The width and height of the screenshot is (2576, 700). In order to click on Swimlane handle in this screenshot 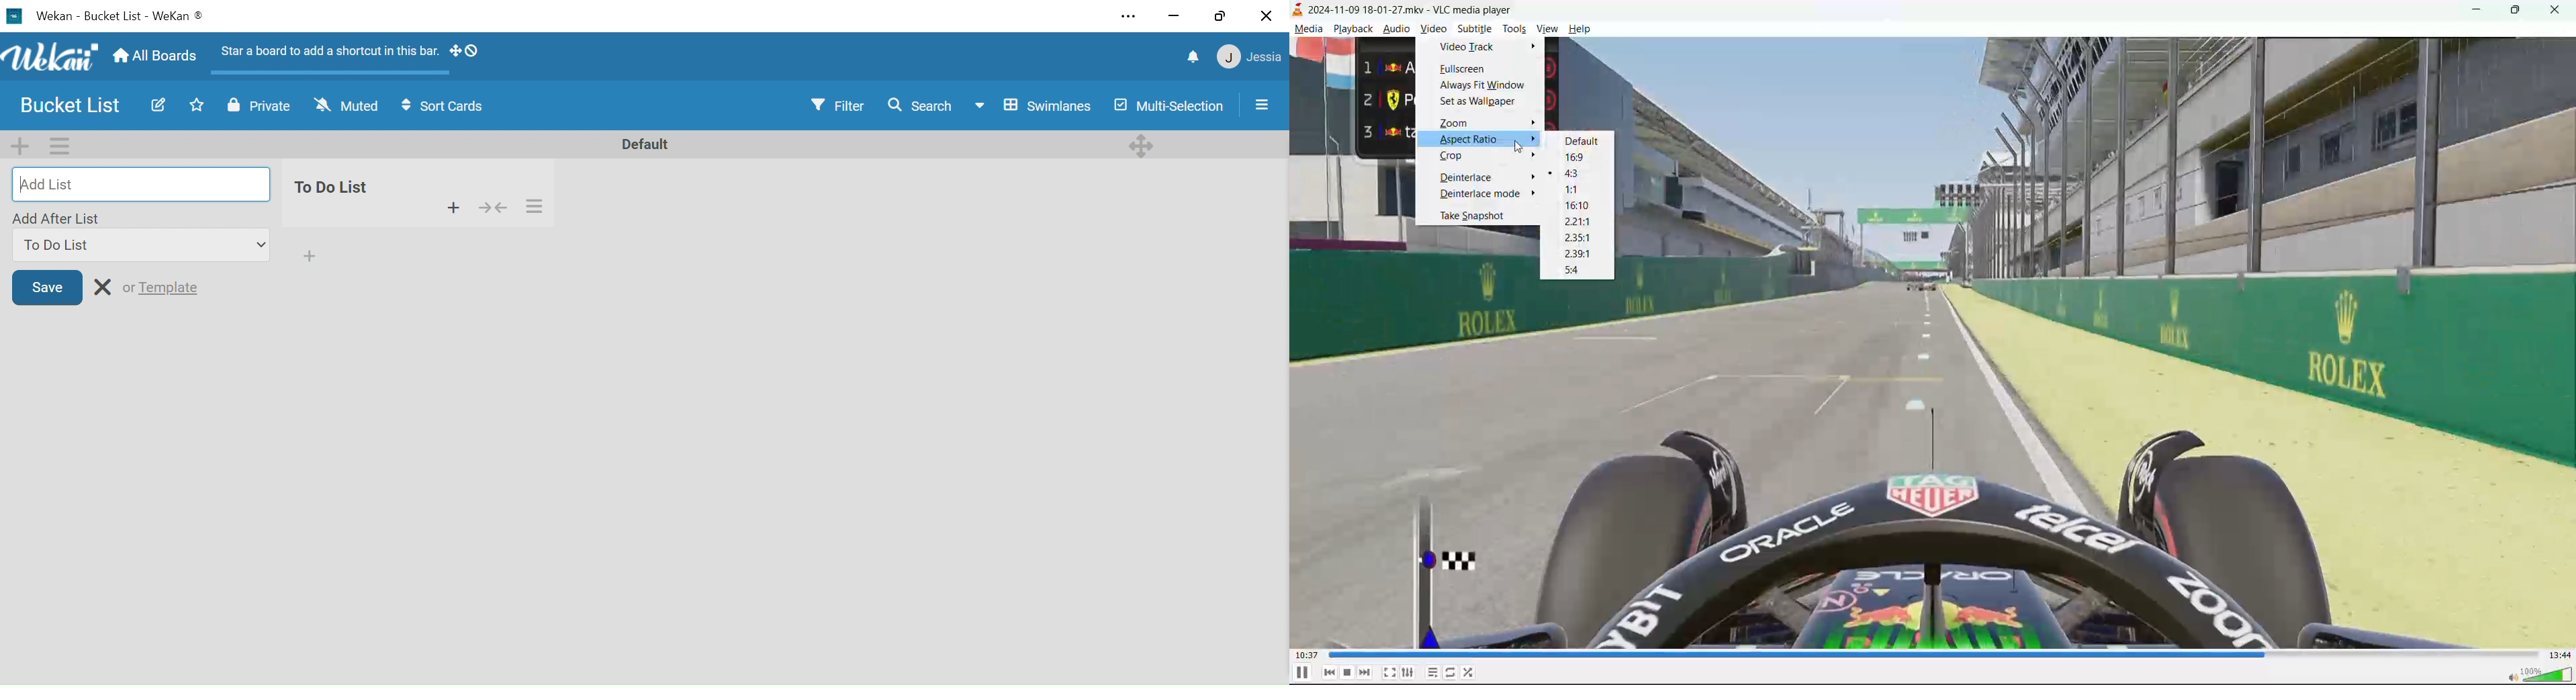, I will do `click(1142, 144)`.